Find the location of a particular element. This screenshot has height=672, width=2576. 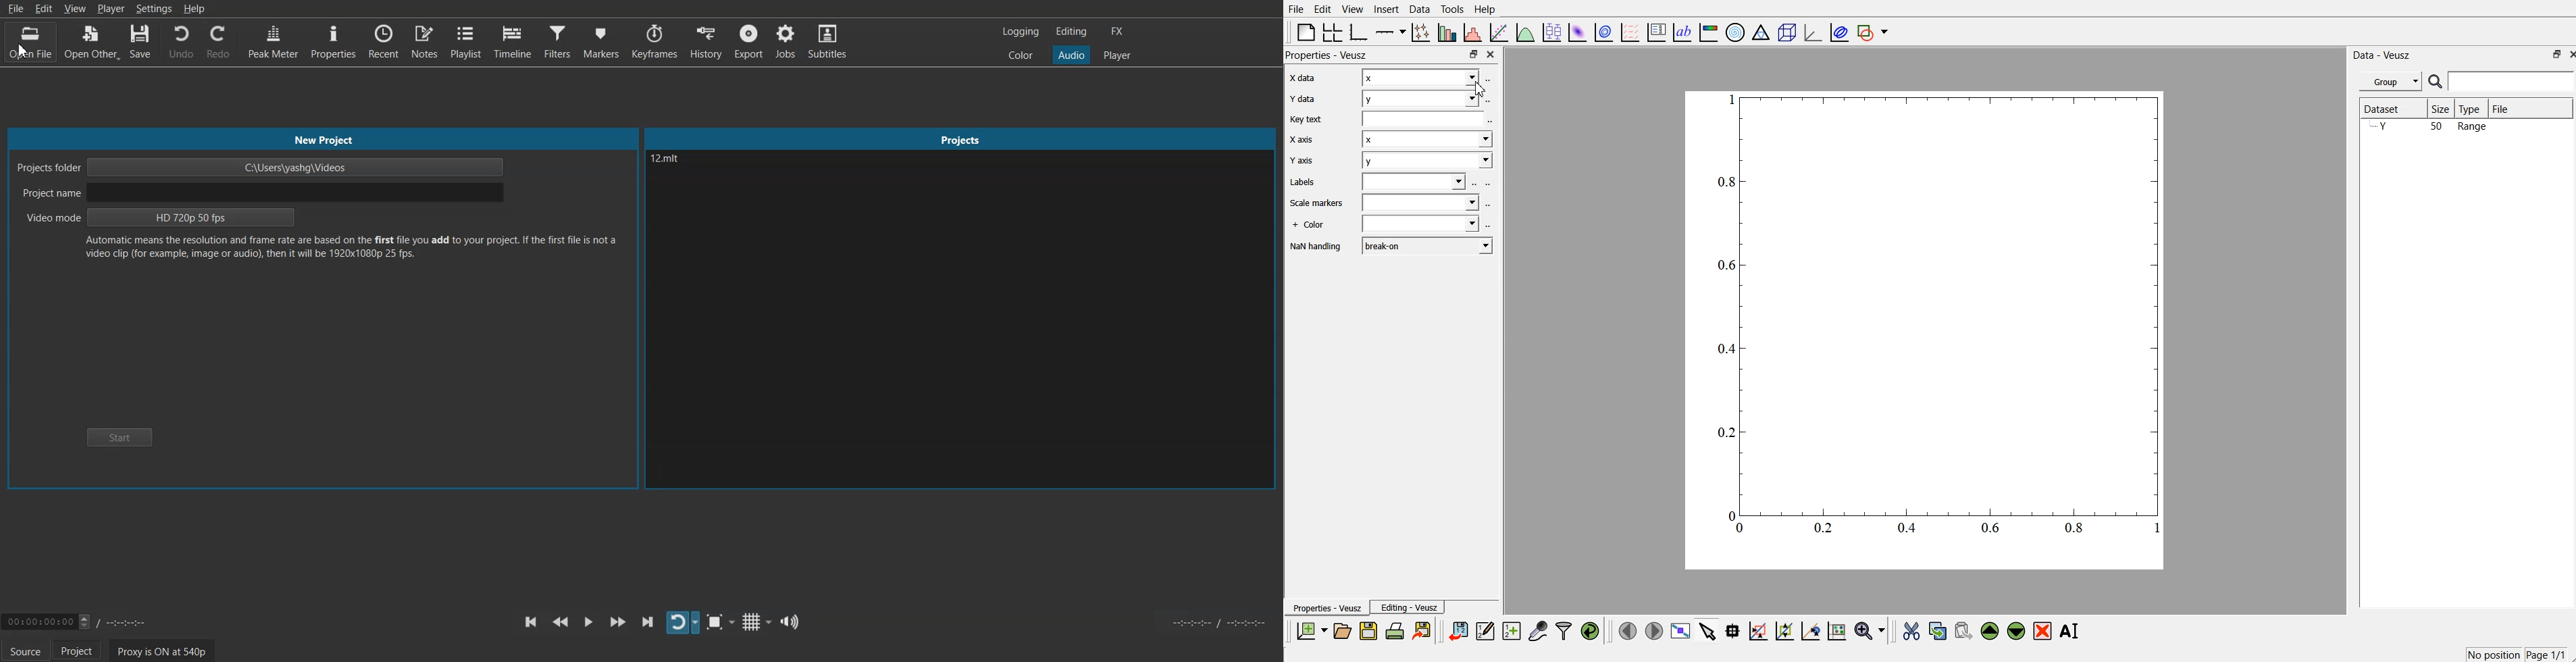

Properties - Veusz is located at coordinates (1328, 608).